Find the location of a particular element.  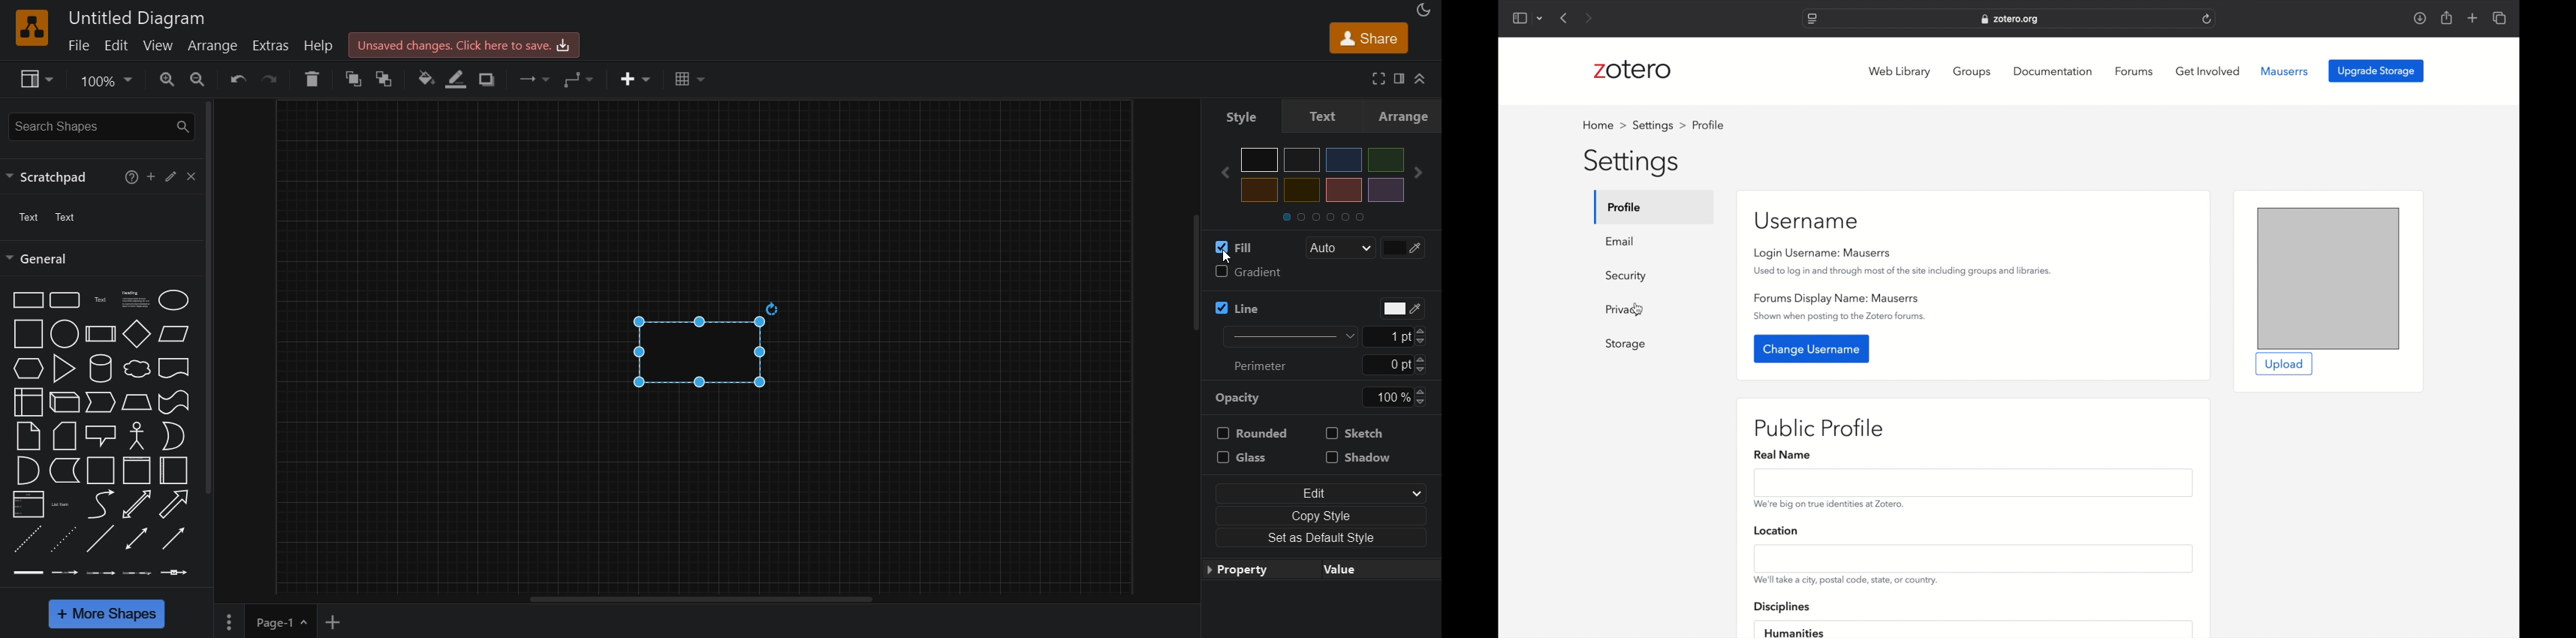

loginusername: mauserrs is located at coordinates (1825, 253).